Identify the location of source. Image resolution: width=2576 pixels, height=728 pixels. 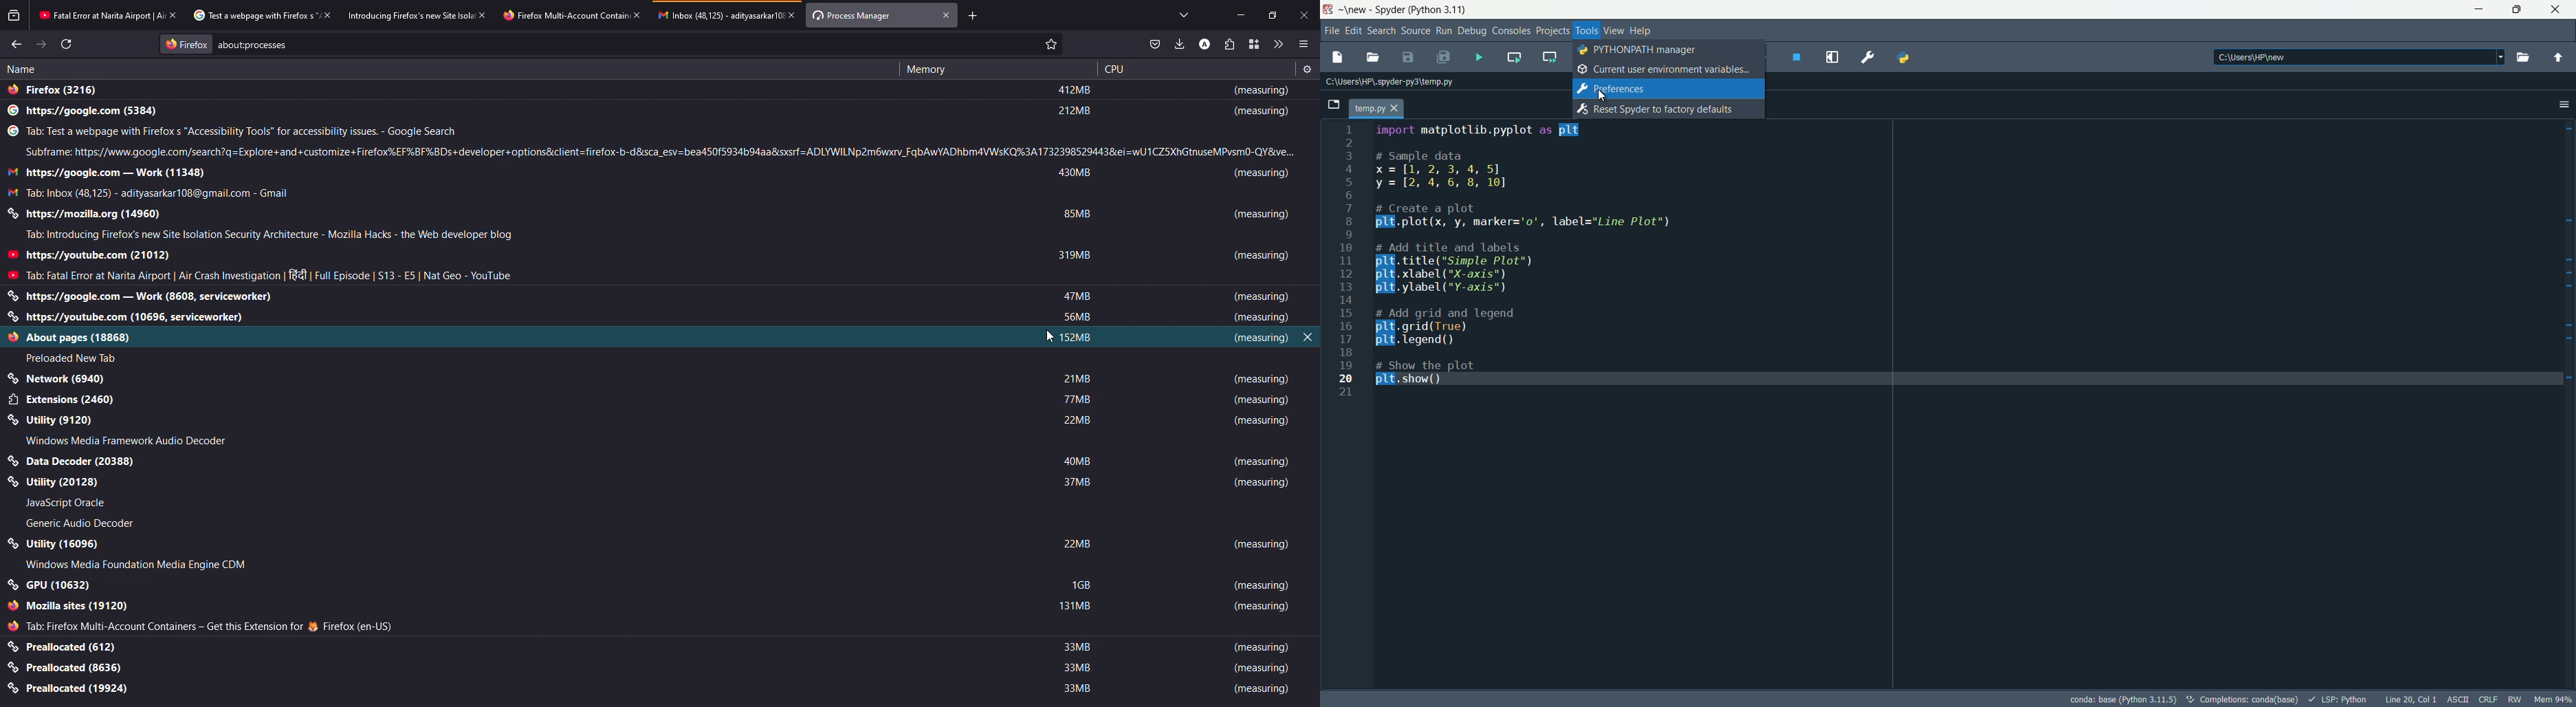
(1416, 30).